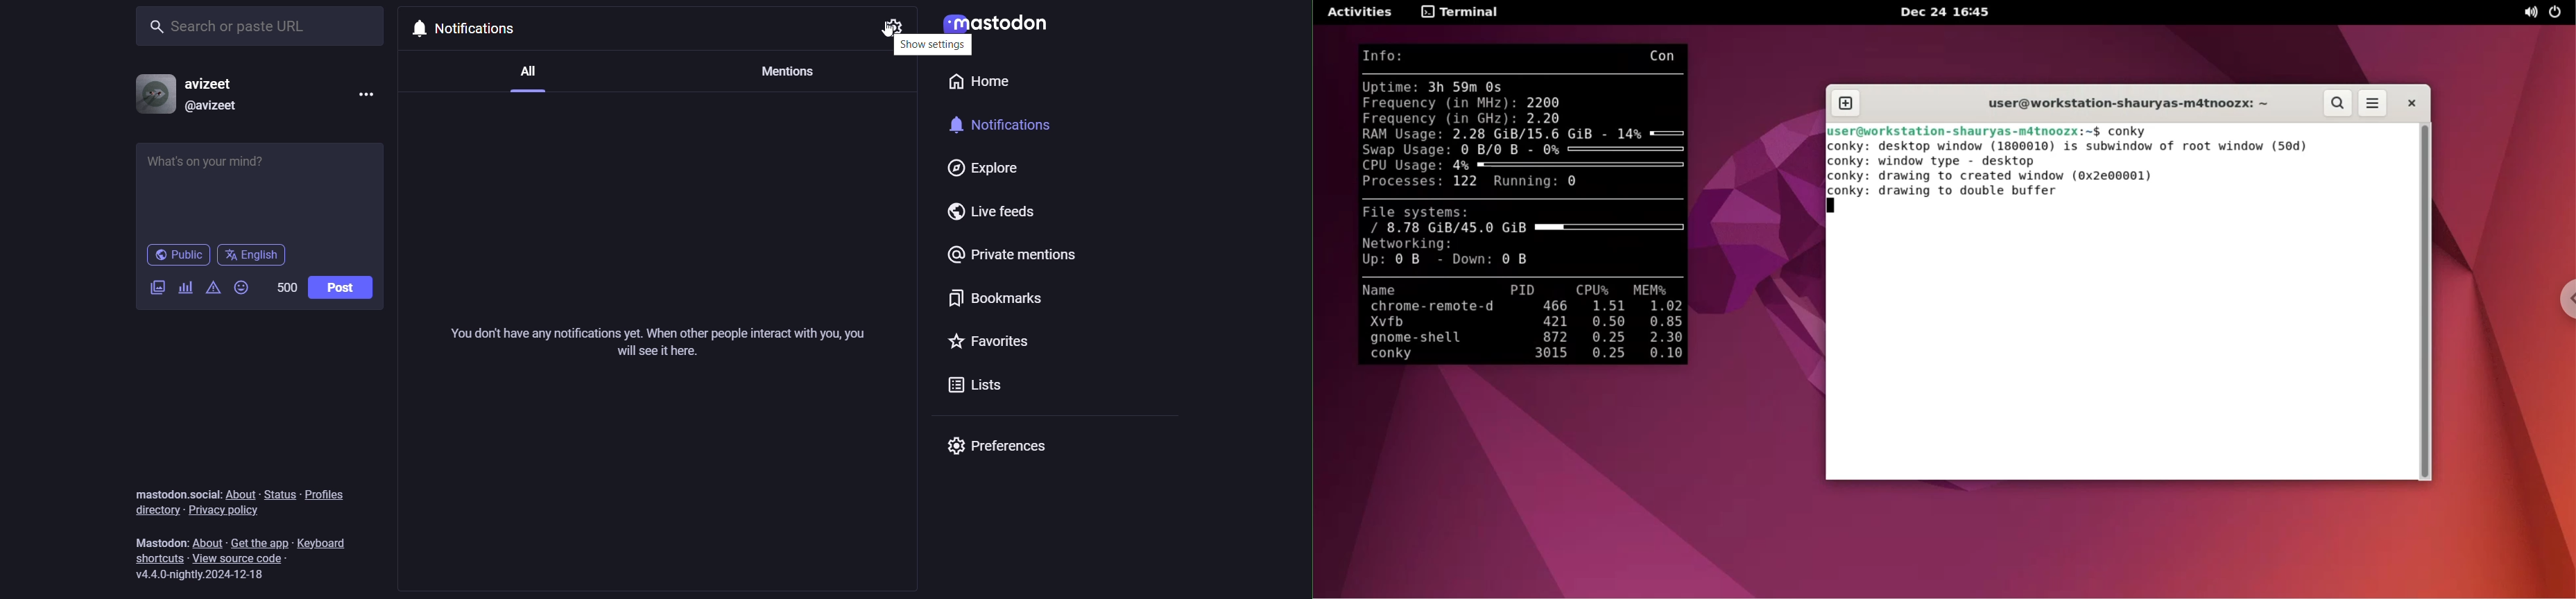  I want to click on bookmarks, so click(991, 302).